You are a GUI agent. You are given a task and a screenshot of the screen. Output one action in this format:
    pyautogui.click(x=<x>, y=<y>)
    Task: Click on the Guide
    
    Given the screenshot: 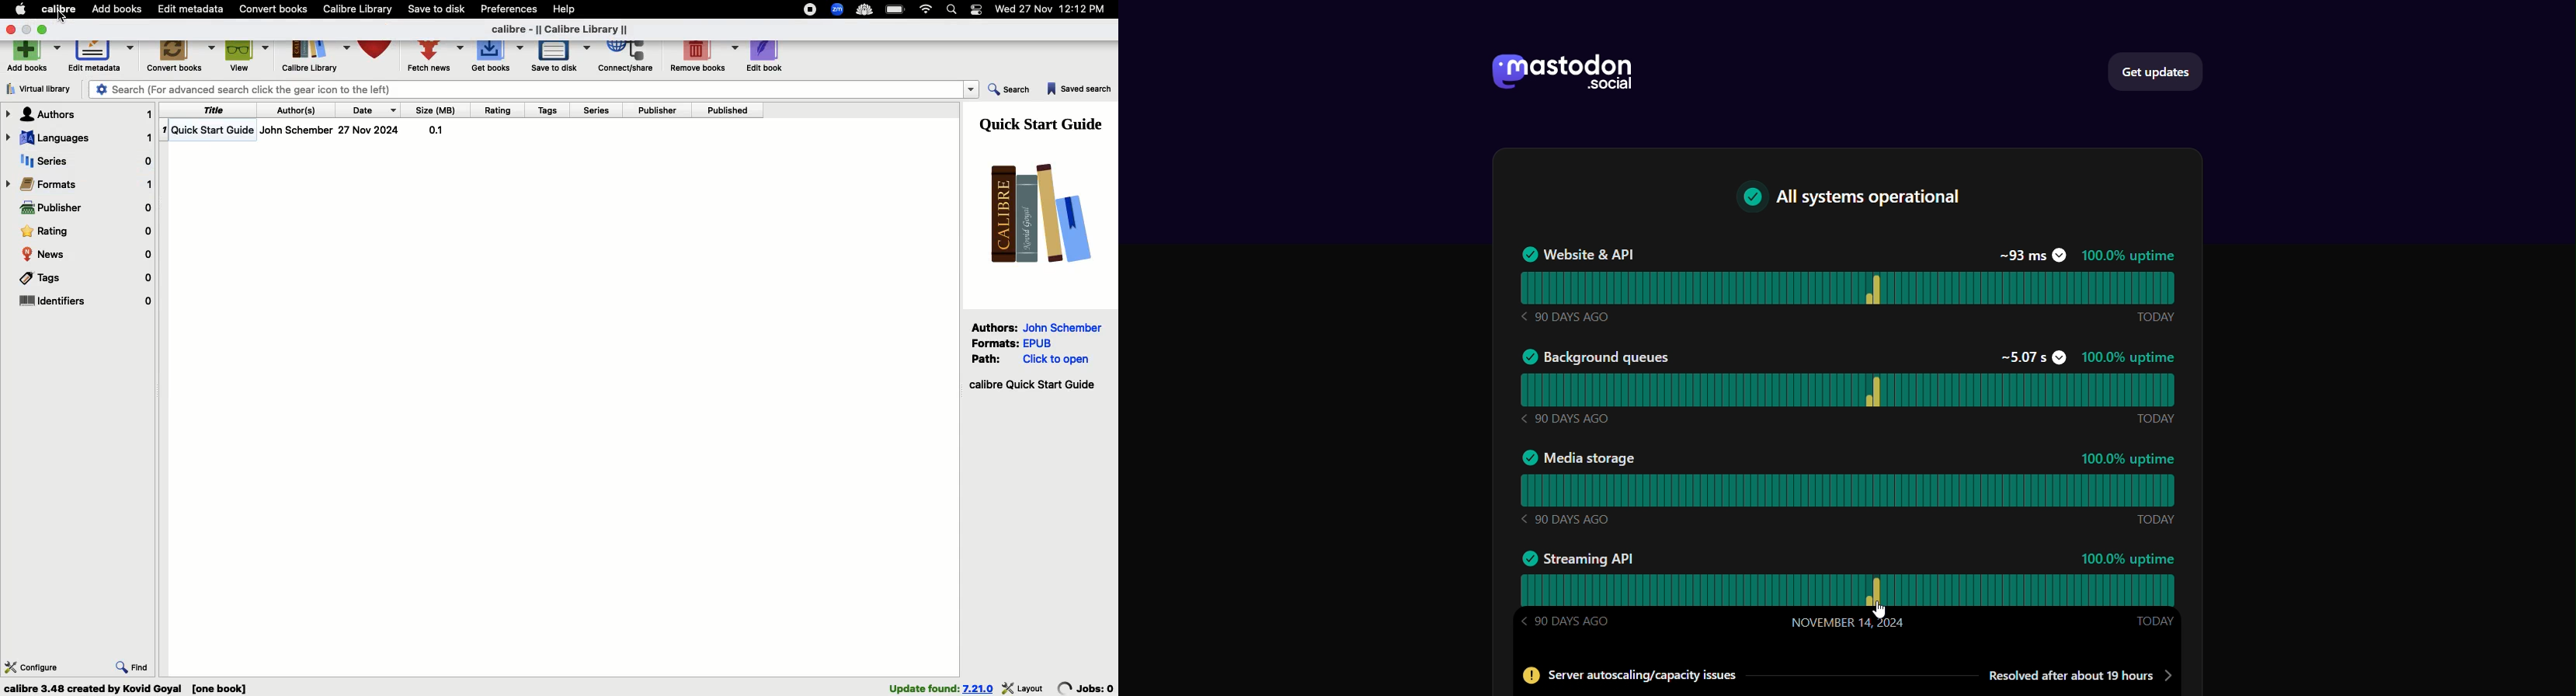 What is the action you would take?
    pyautogui.click(x=1045, y=123)
    